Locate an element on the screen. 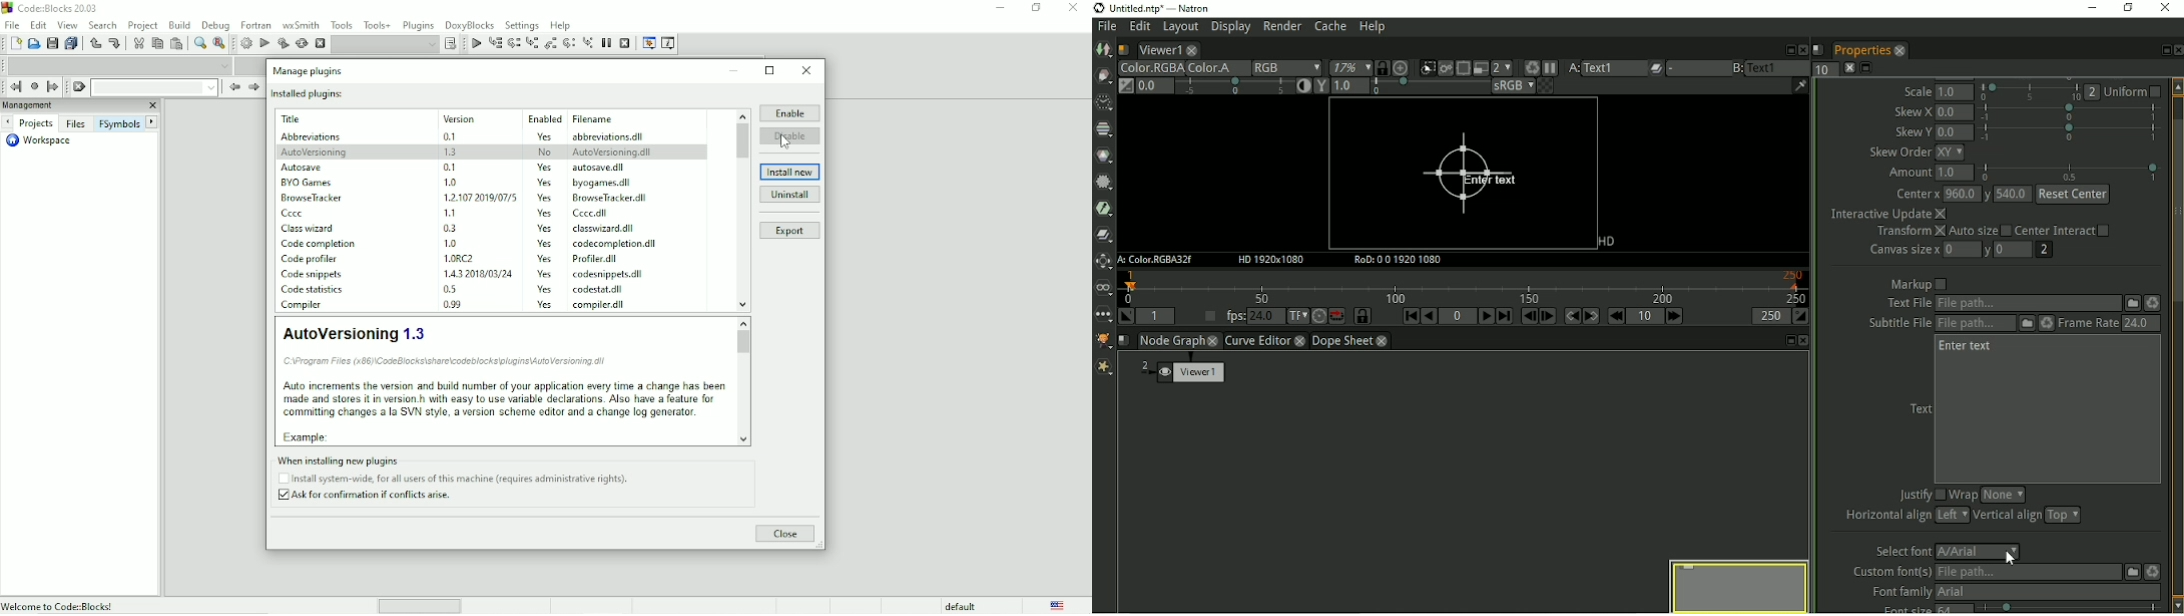 The width and height of the screenshot is (2184, 616). Run to cursor is located at coordinates (475, 44).